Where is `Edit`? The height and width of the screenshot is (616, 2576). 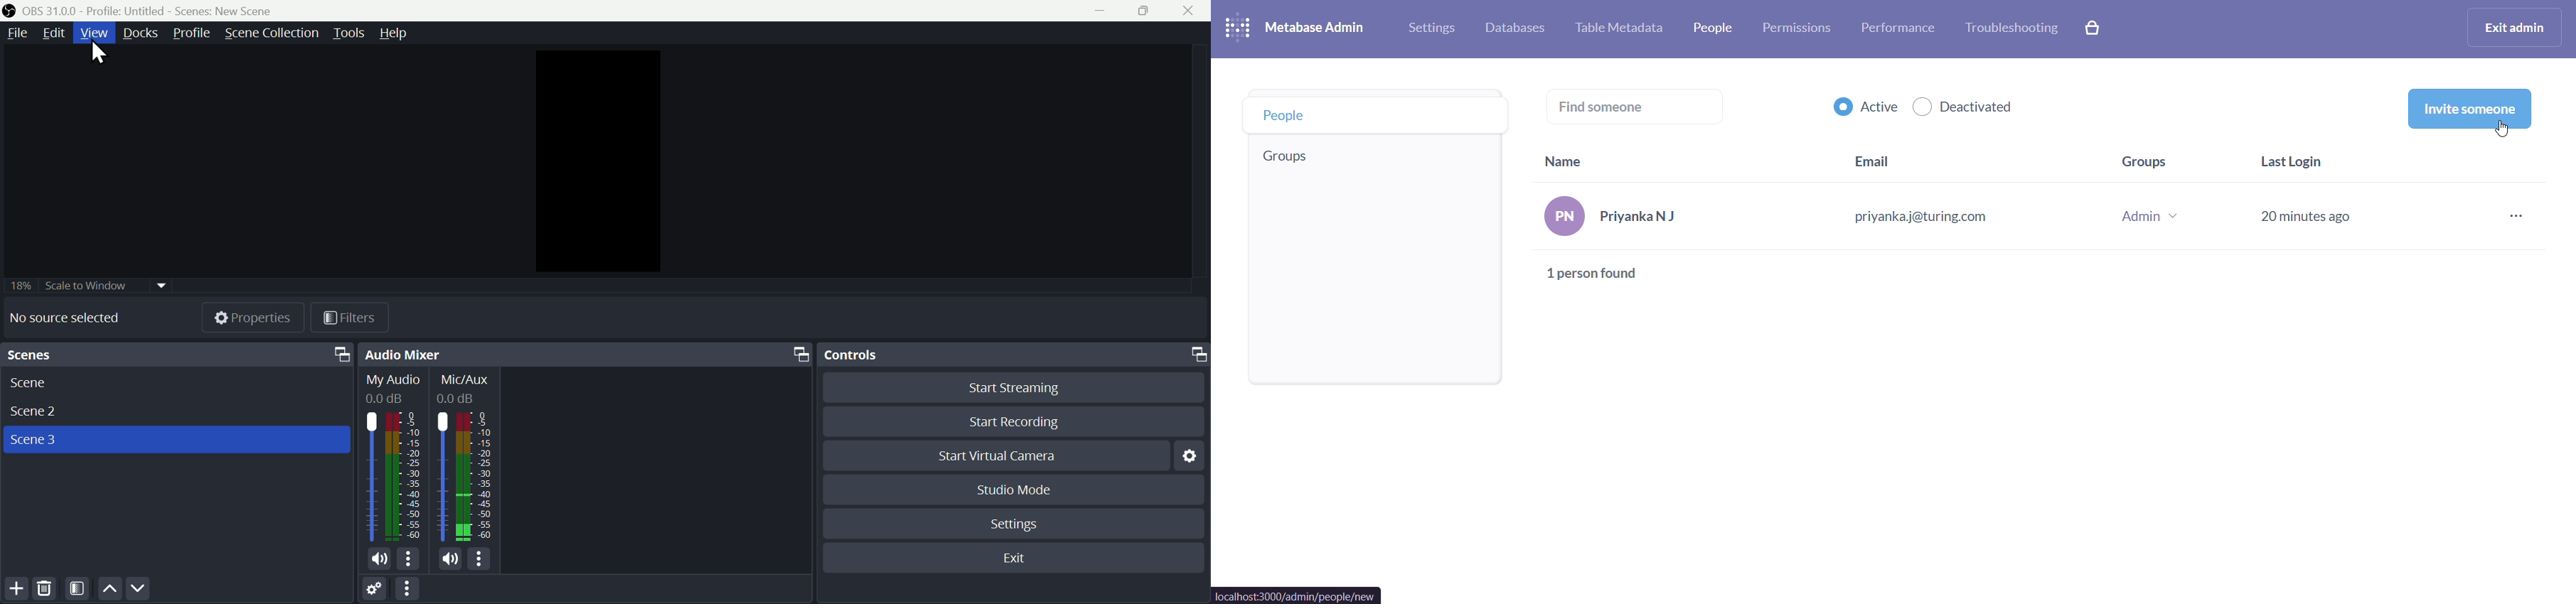 Edit is located at coordinates (55, 33).